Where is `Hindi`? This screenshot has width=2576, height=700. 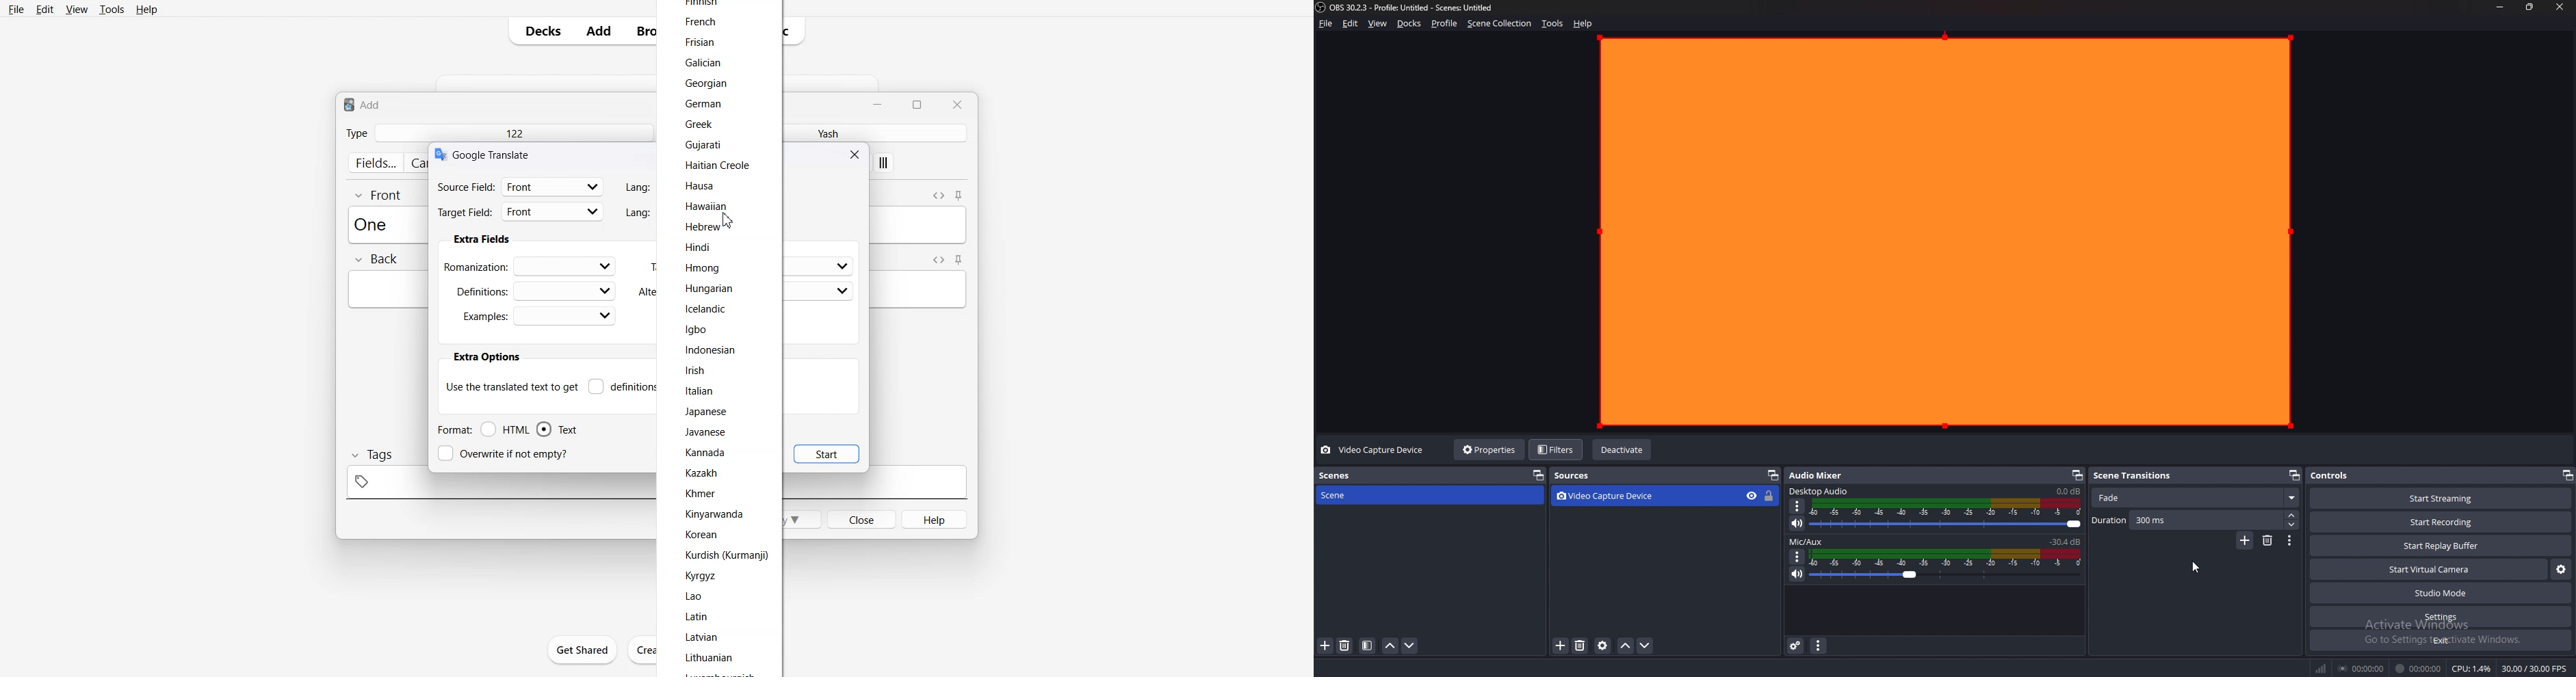 Hindi is located at coordinates (701, 245).